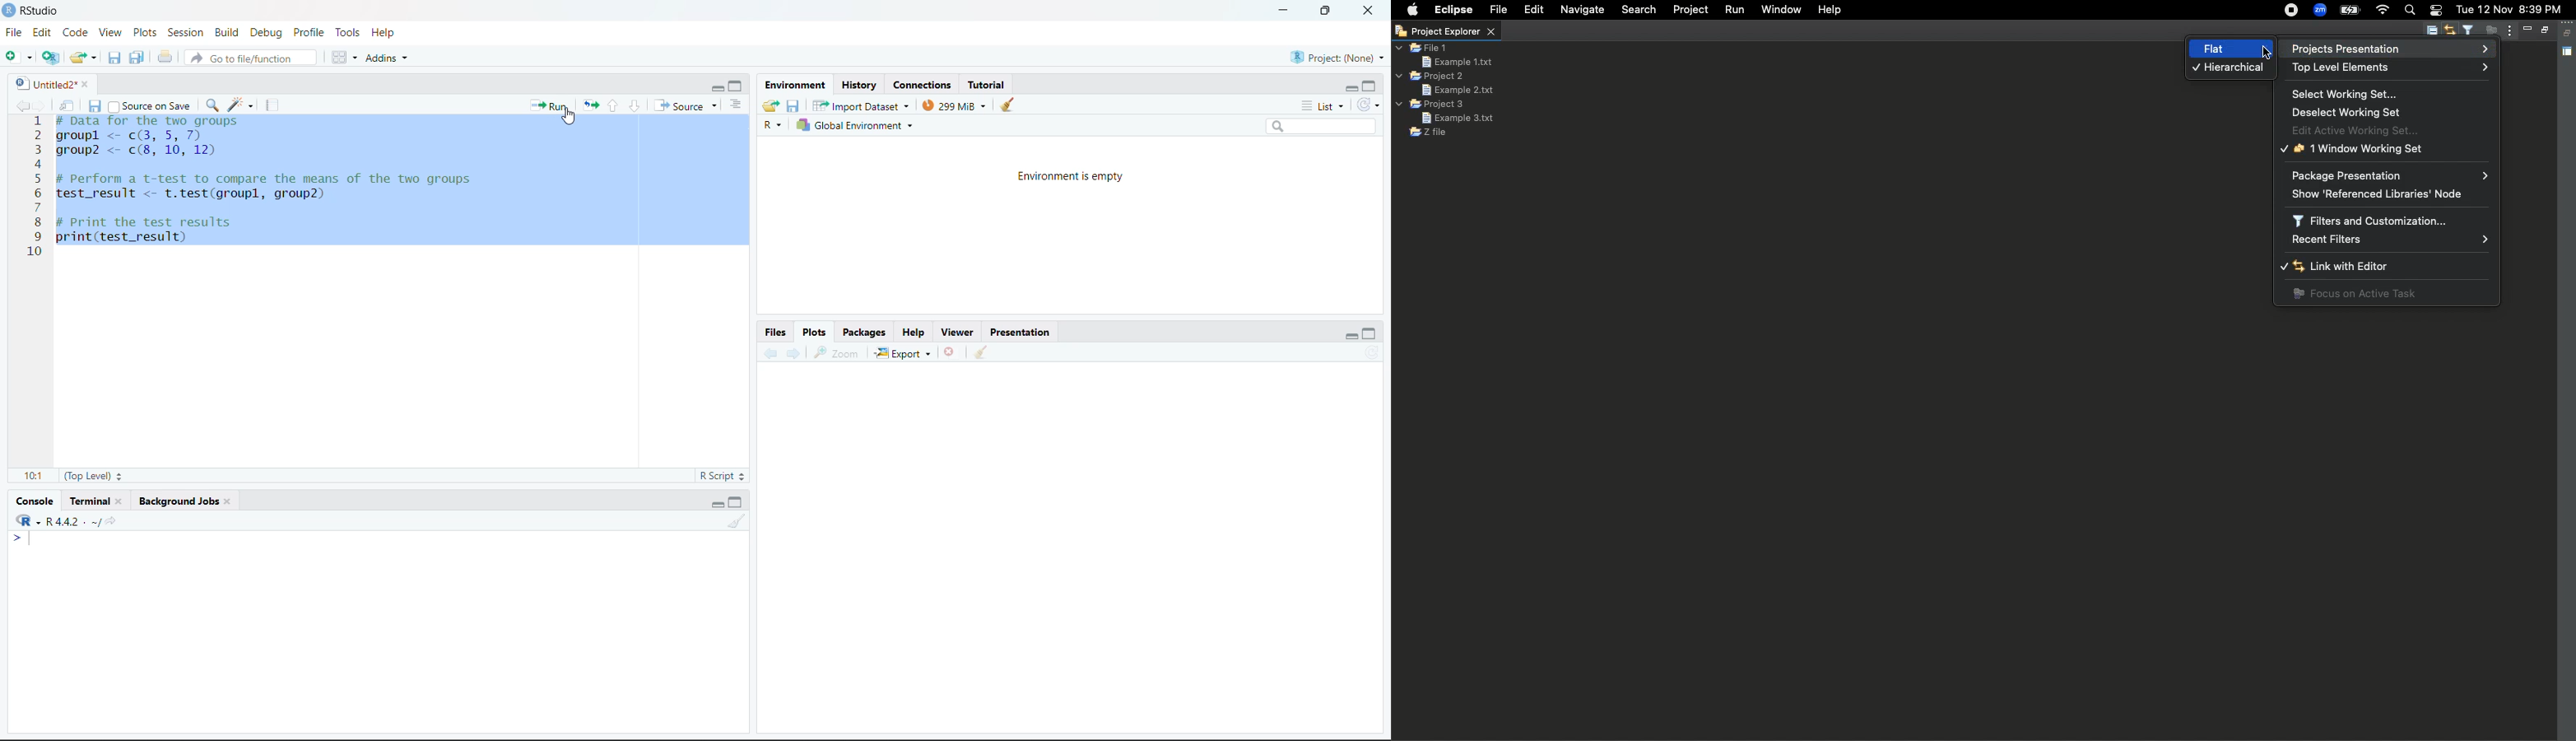 This screenshot has width=2576, height=756. Describe the element at coordinates (312, 33) in the screenshot. I see `Profile` at that location.